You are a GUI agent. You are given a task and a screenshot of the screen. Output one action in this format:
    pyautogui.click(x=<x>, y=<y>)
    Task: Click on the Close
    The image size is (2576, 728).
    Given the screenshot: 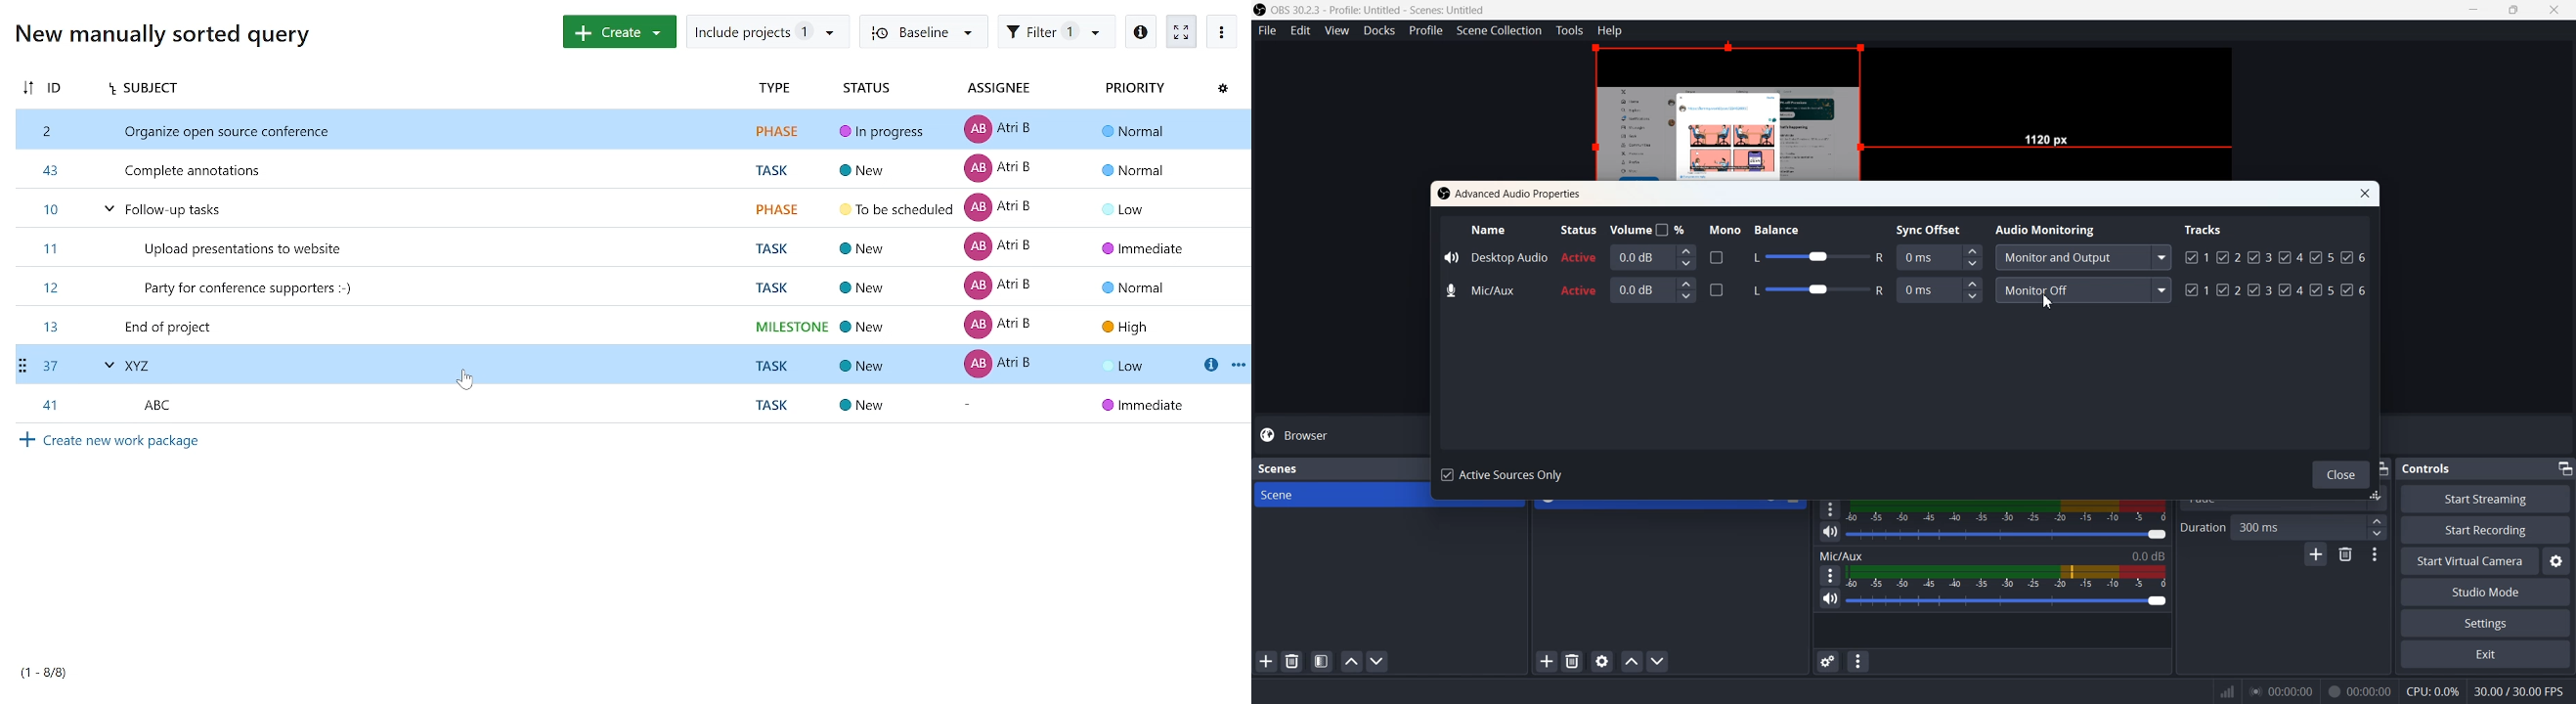 What is the action you would take?
    pyautogui.click(x=2366, y=194)
    